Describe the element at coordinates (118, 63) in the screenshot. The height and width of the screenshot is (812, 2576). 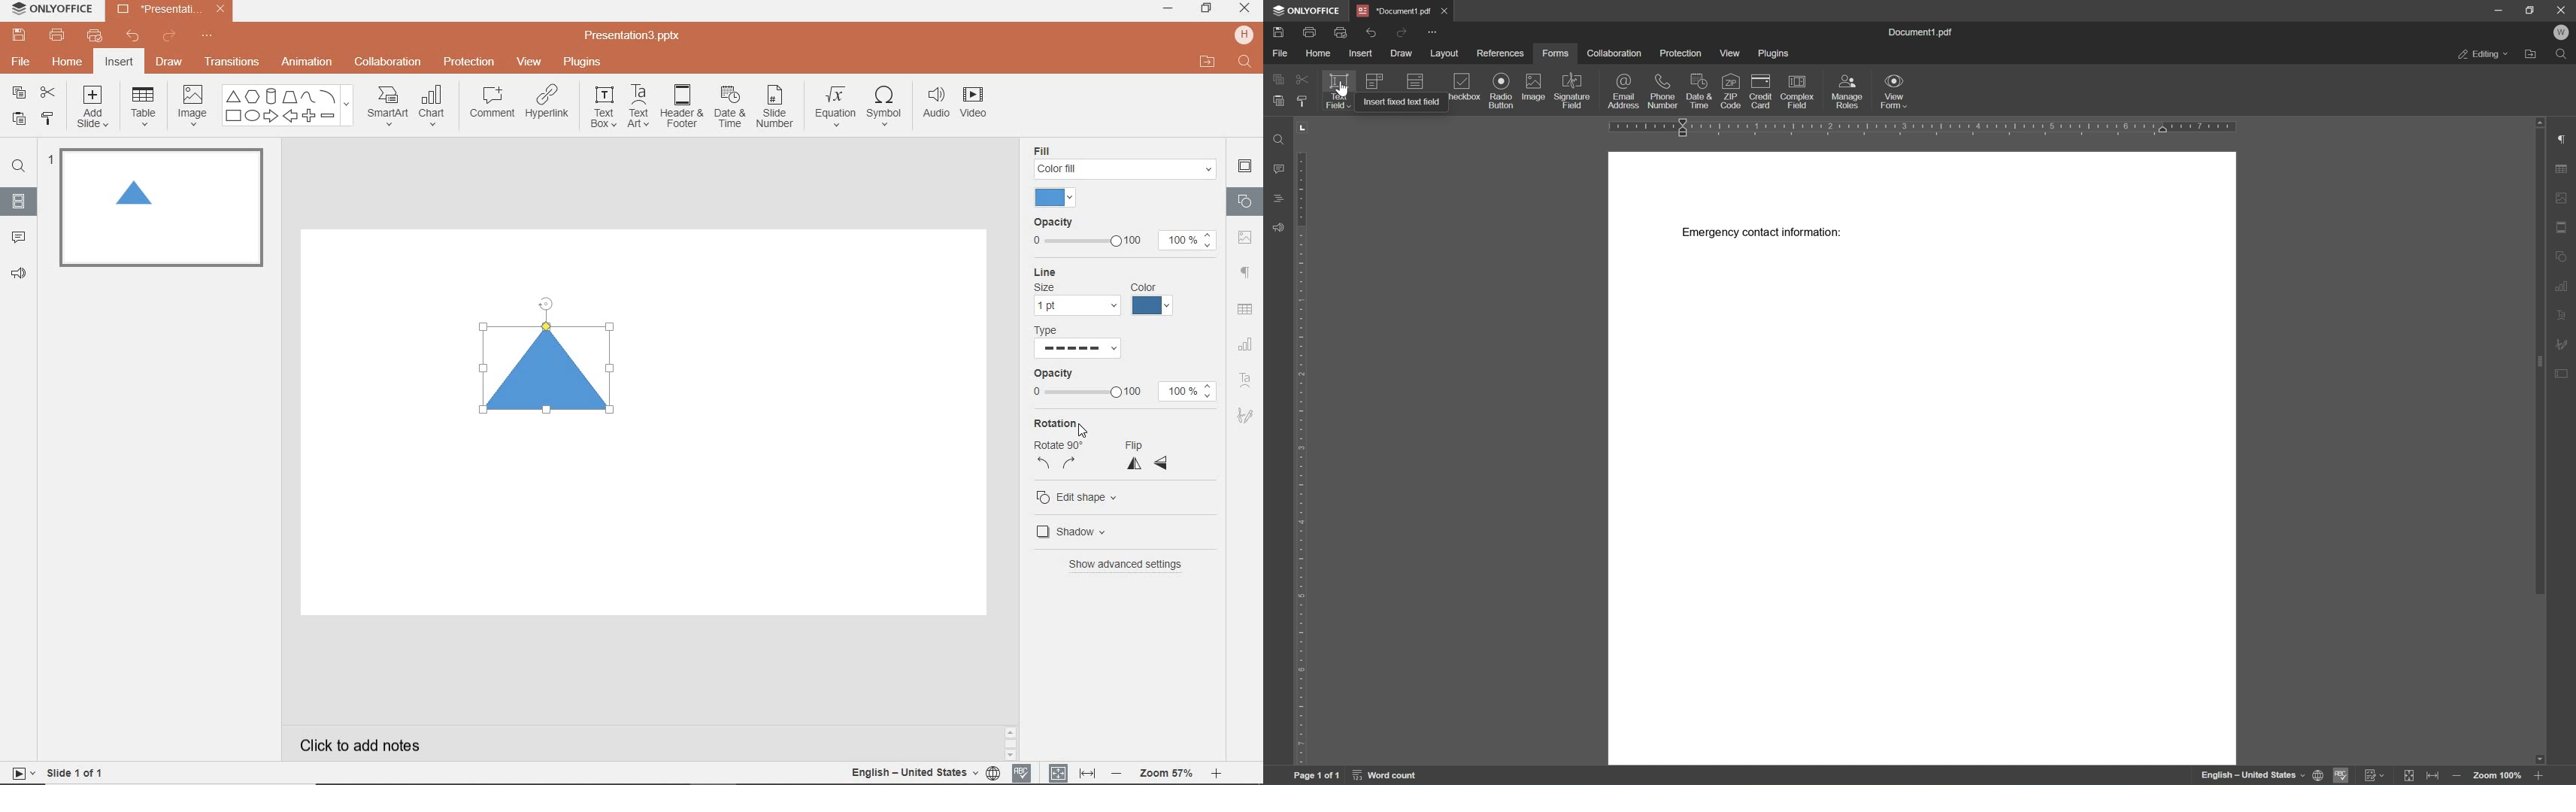
I see `INSERT` at that location.